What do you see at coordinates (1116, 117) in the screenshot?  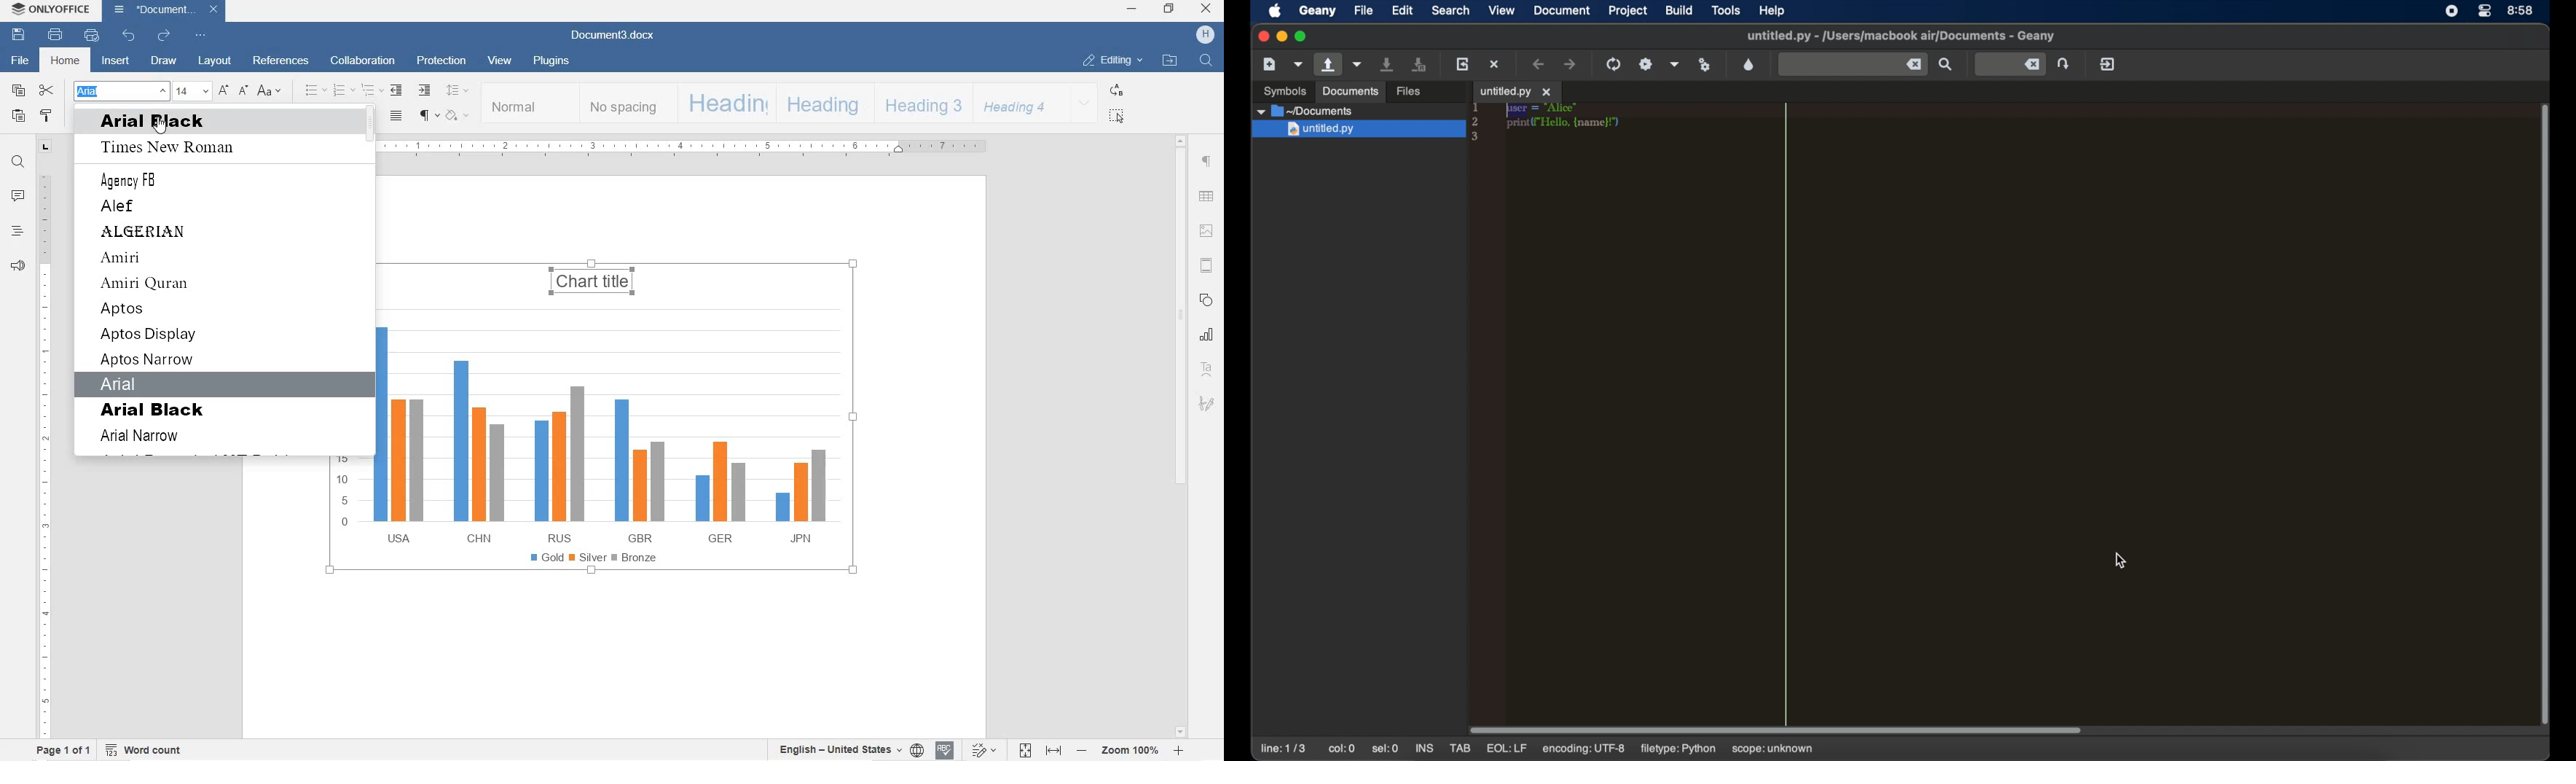 I see `SELECT ALL` at bounding box center [1116, 117].